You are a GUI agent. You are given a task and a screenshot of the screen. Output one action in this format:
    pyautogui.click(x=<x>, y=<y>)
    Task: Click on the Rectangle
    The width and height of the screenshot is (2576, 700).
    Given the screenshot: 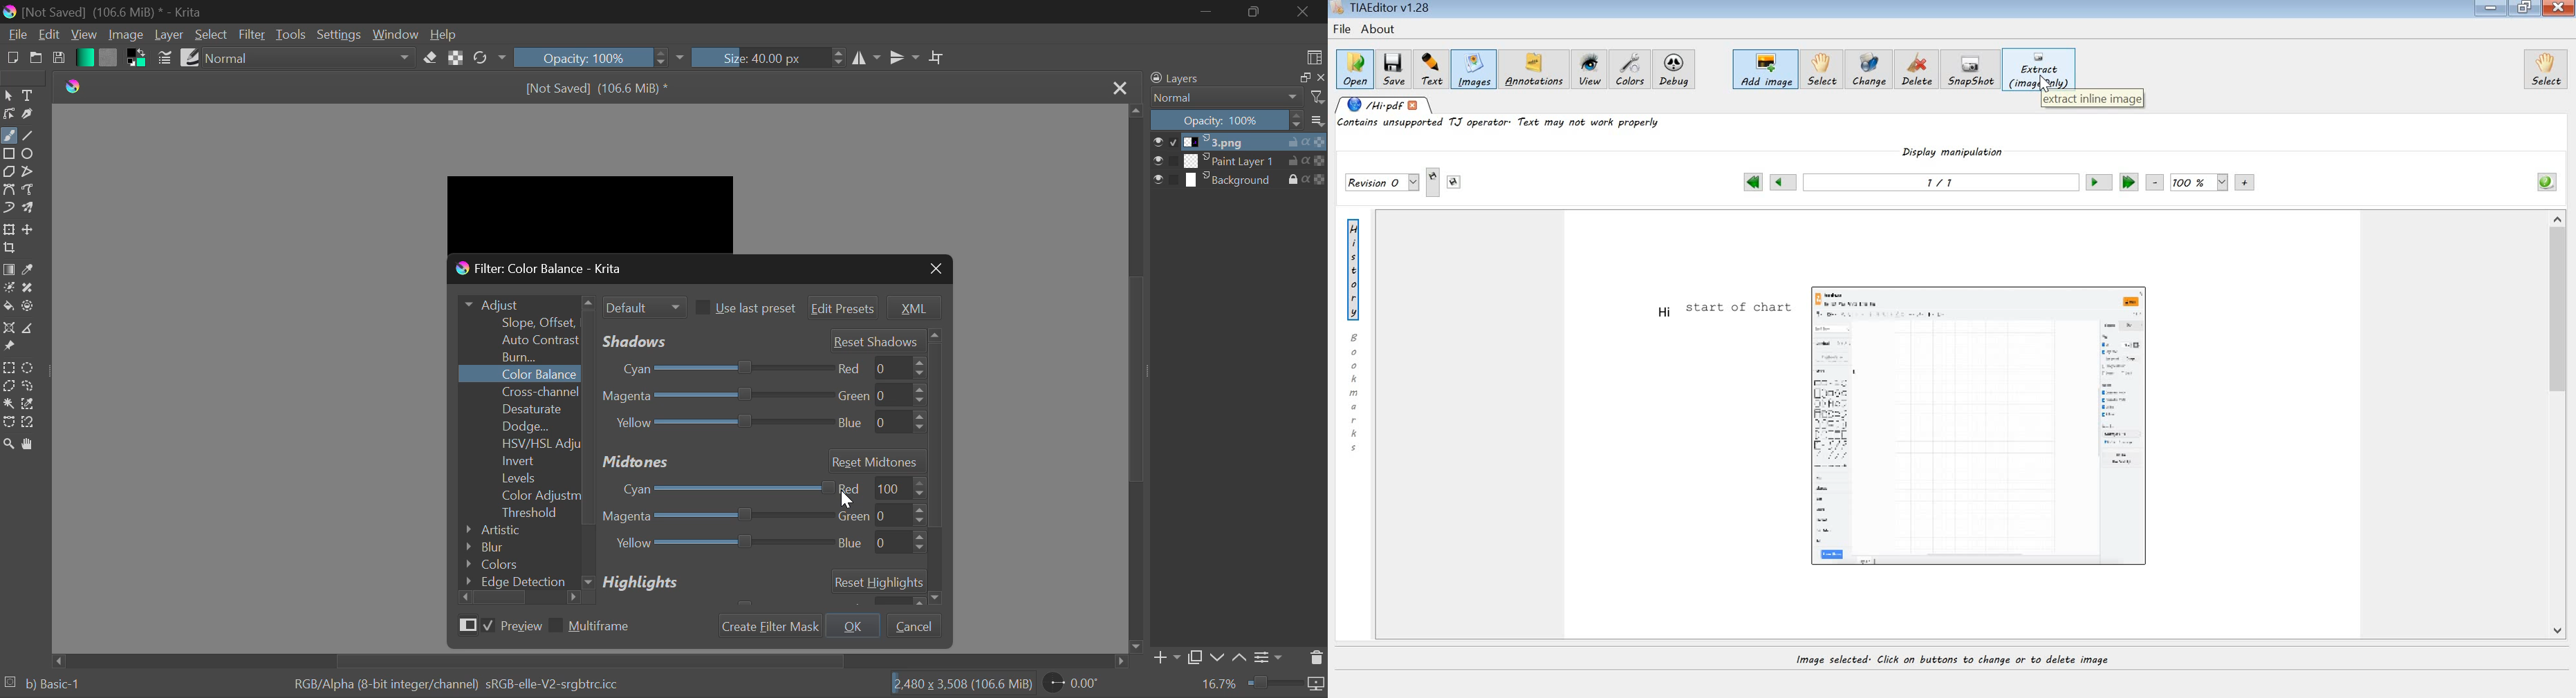 What is the action you would take?
    pyautogui.click(x=11, y=154)
    